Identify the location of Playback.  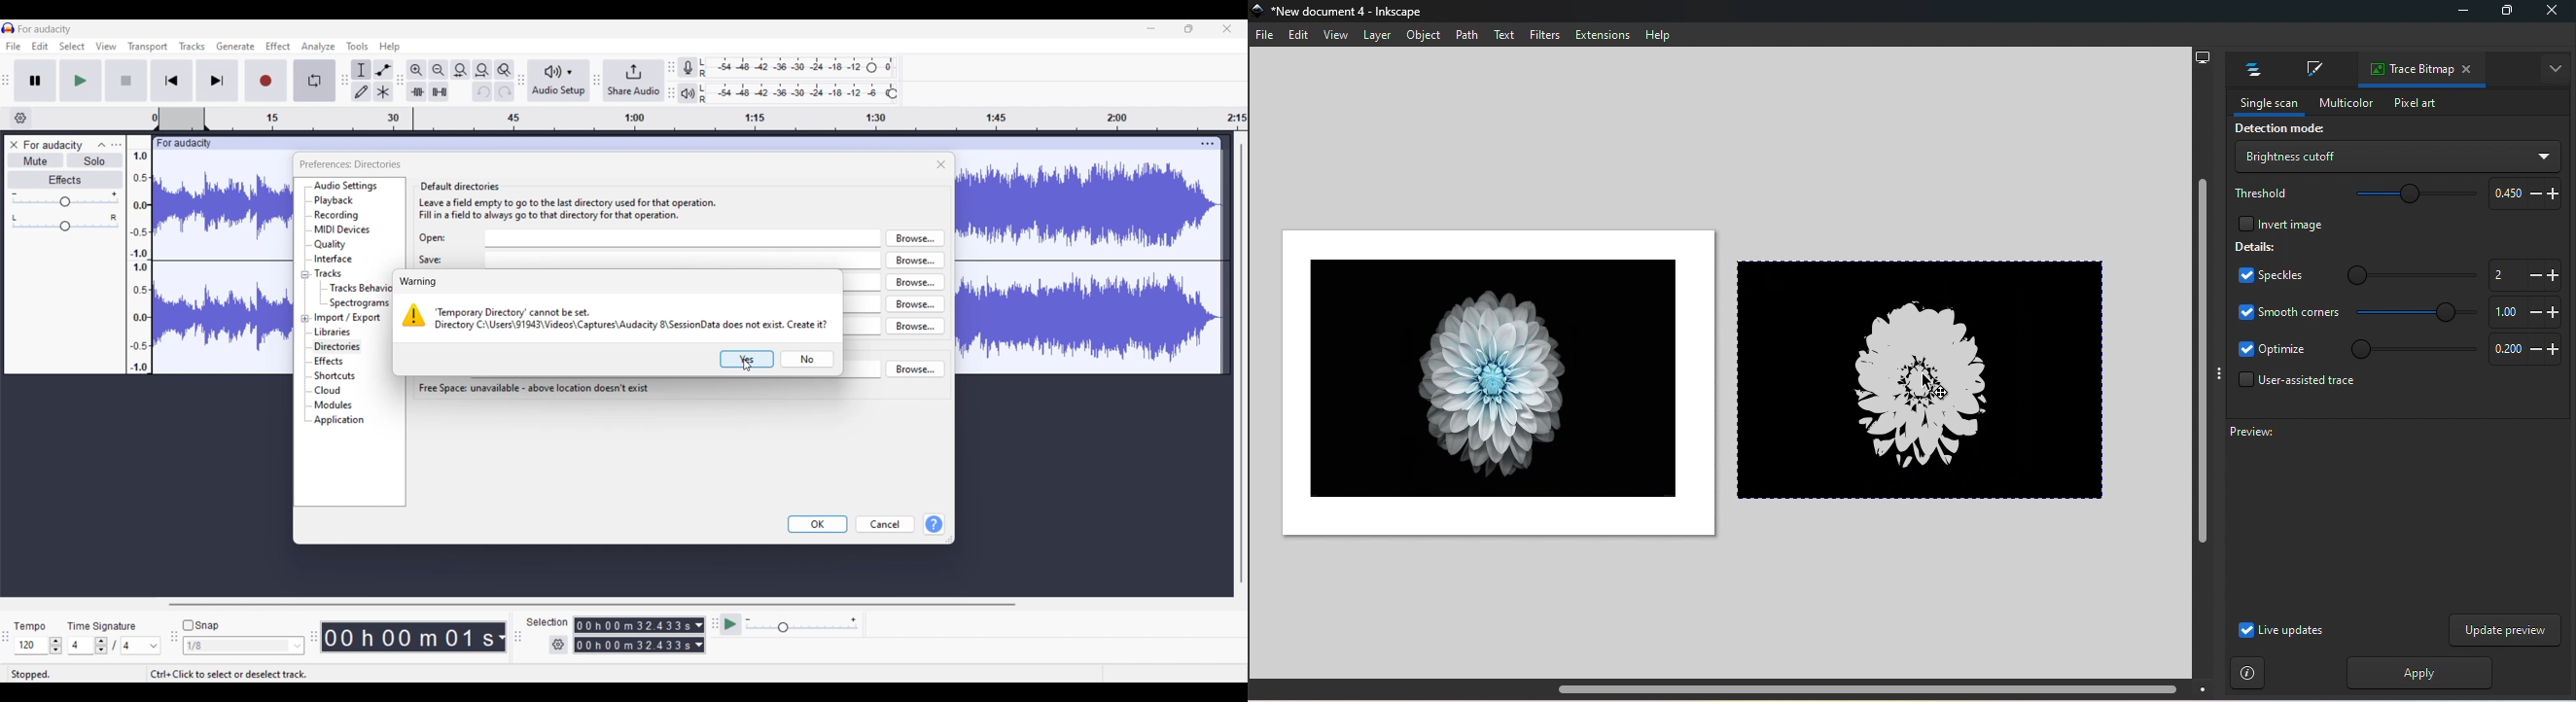
(335, 201).